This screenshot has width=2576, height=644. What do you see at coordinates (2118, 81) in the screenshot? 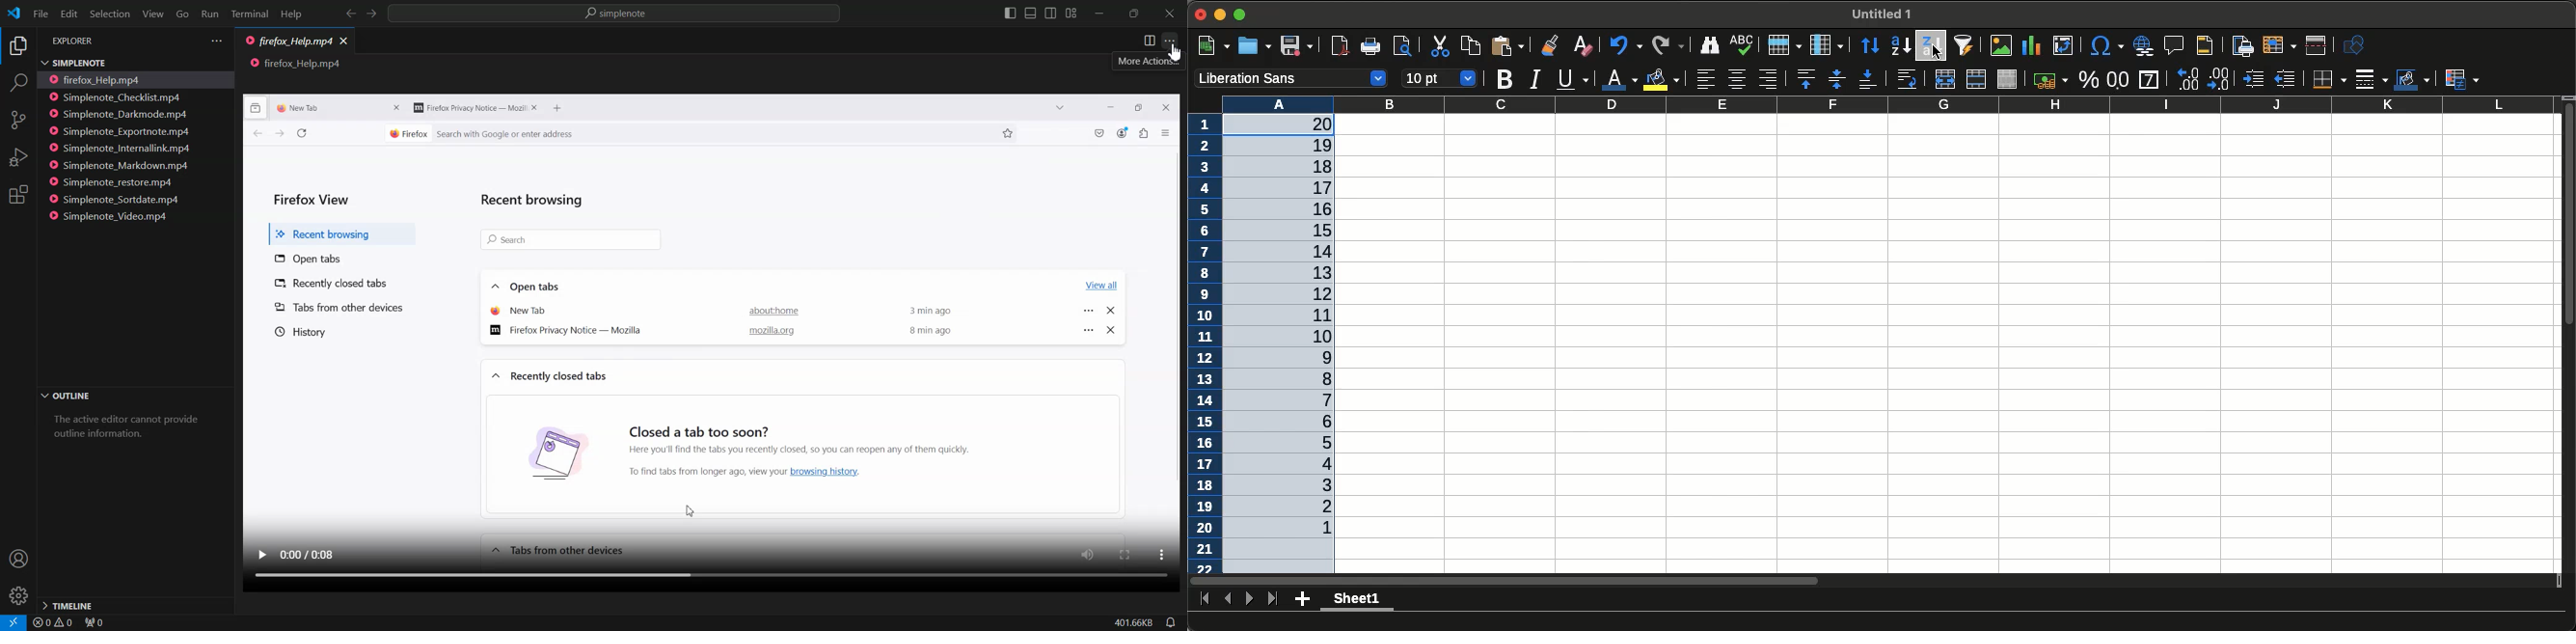
I see `Format as number` at bounding box center [2118, 81].